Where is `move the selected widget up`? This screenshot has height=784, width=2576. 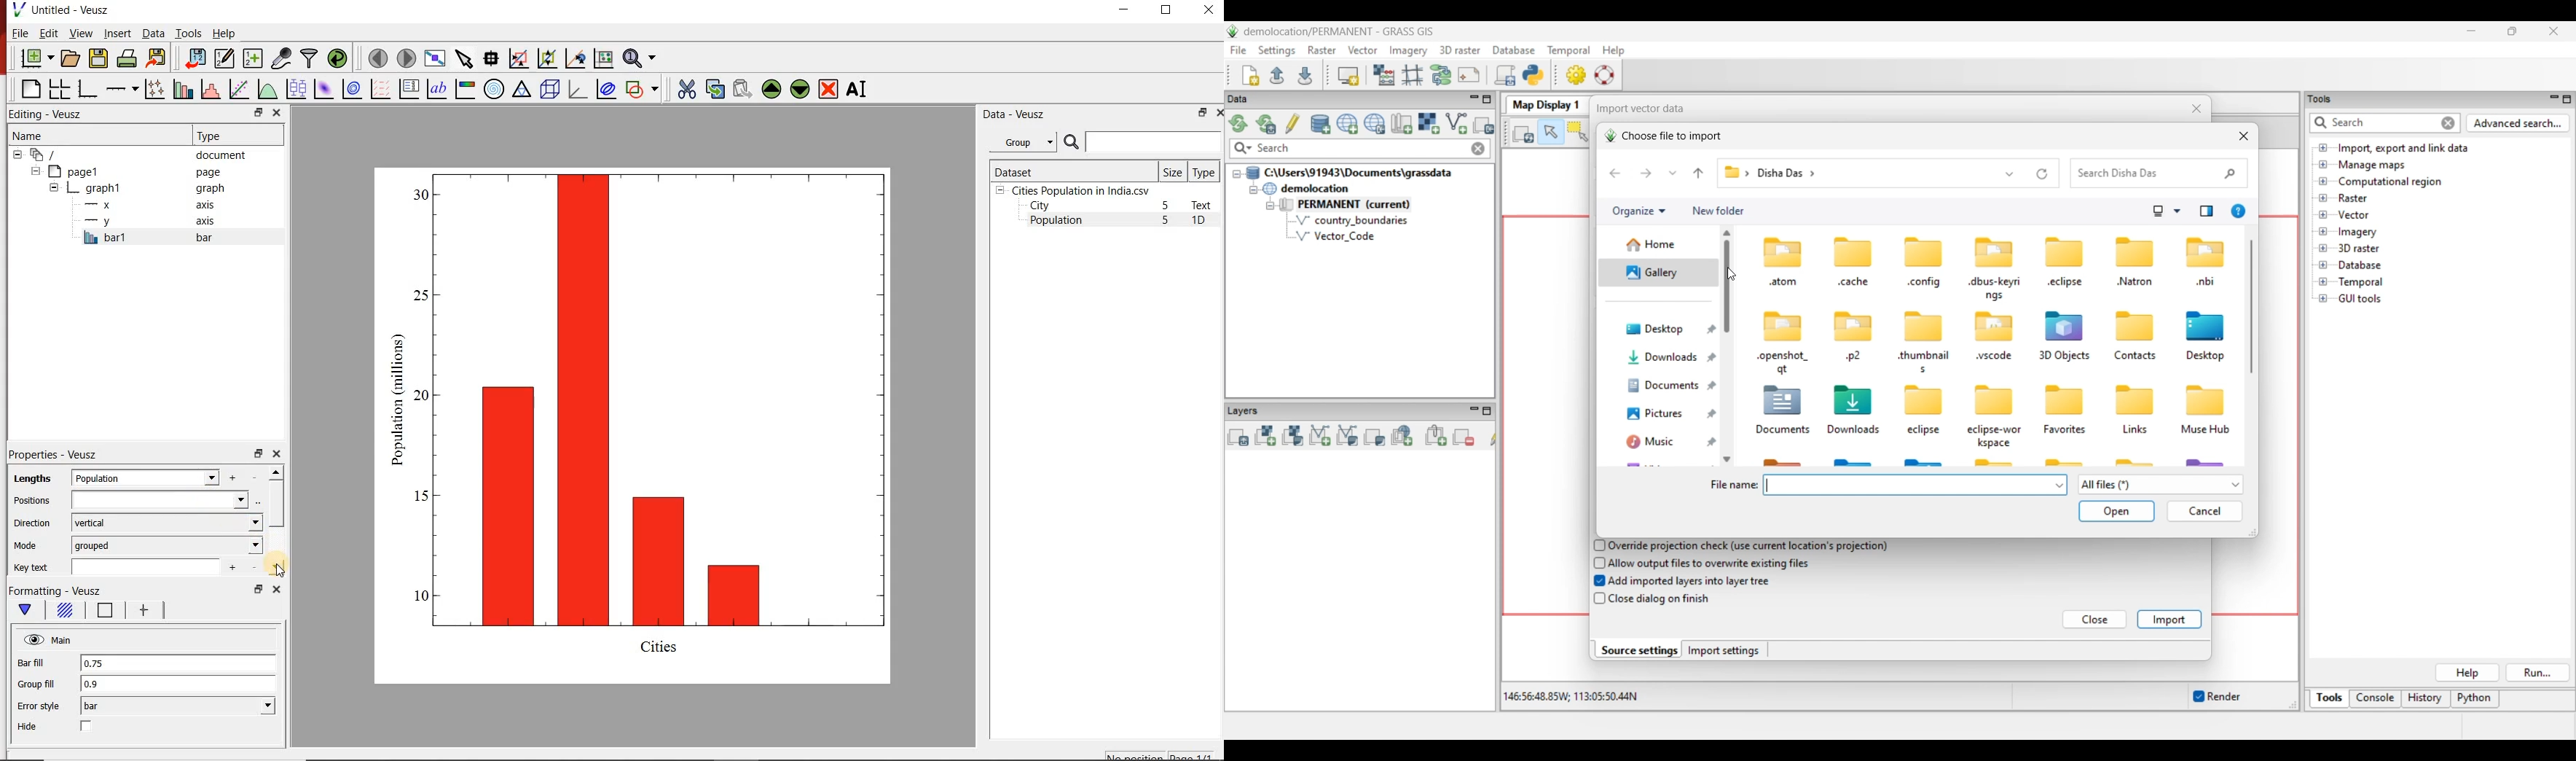 move the selected widget up is located at coordinates (771, 88).